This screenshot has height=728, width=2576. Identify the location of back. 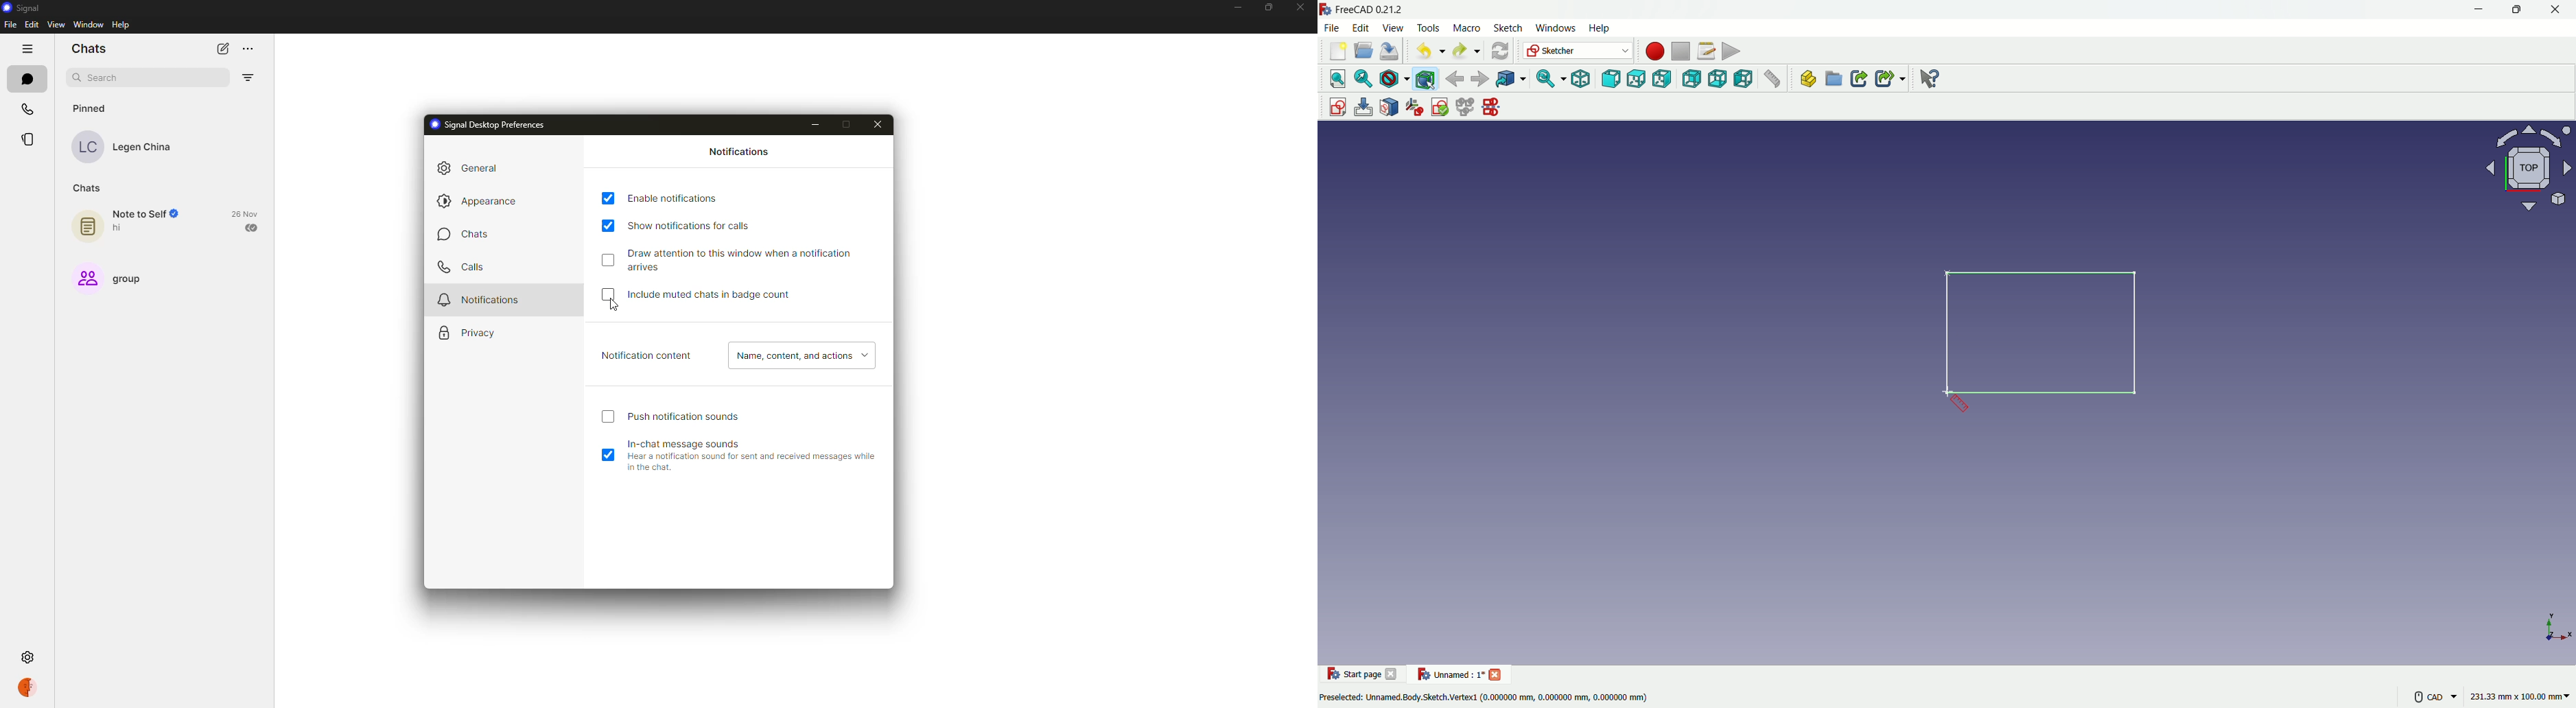
(1455, 78).